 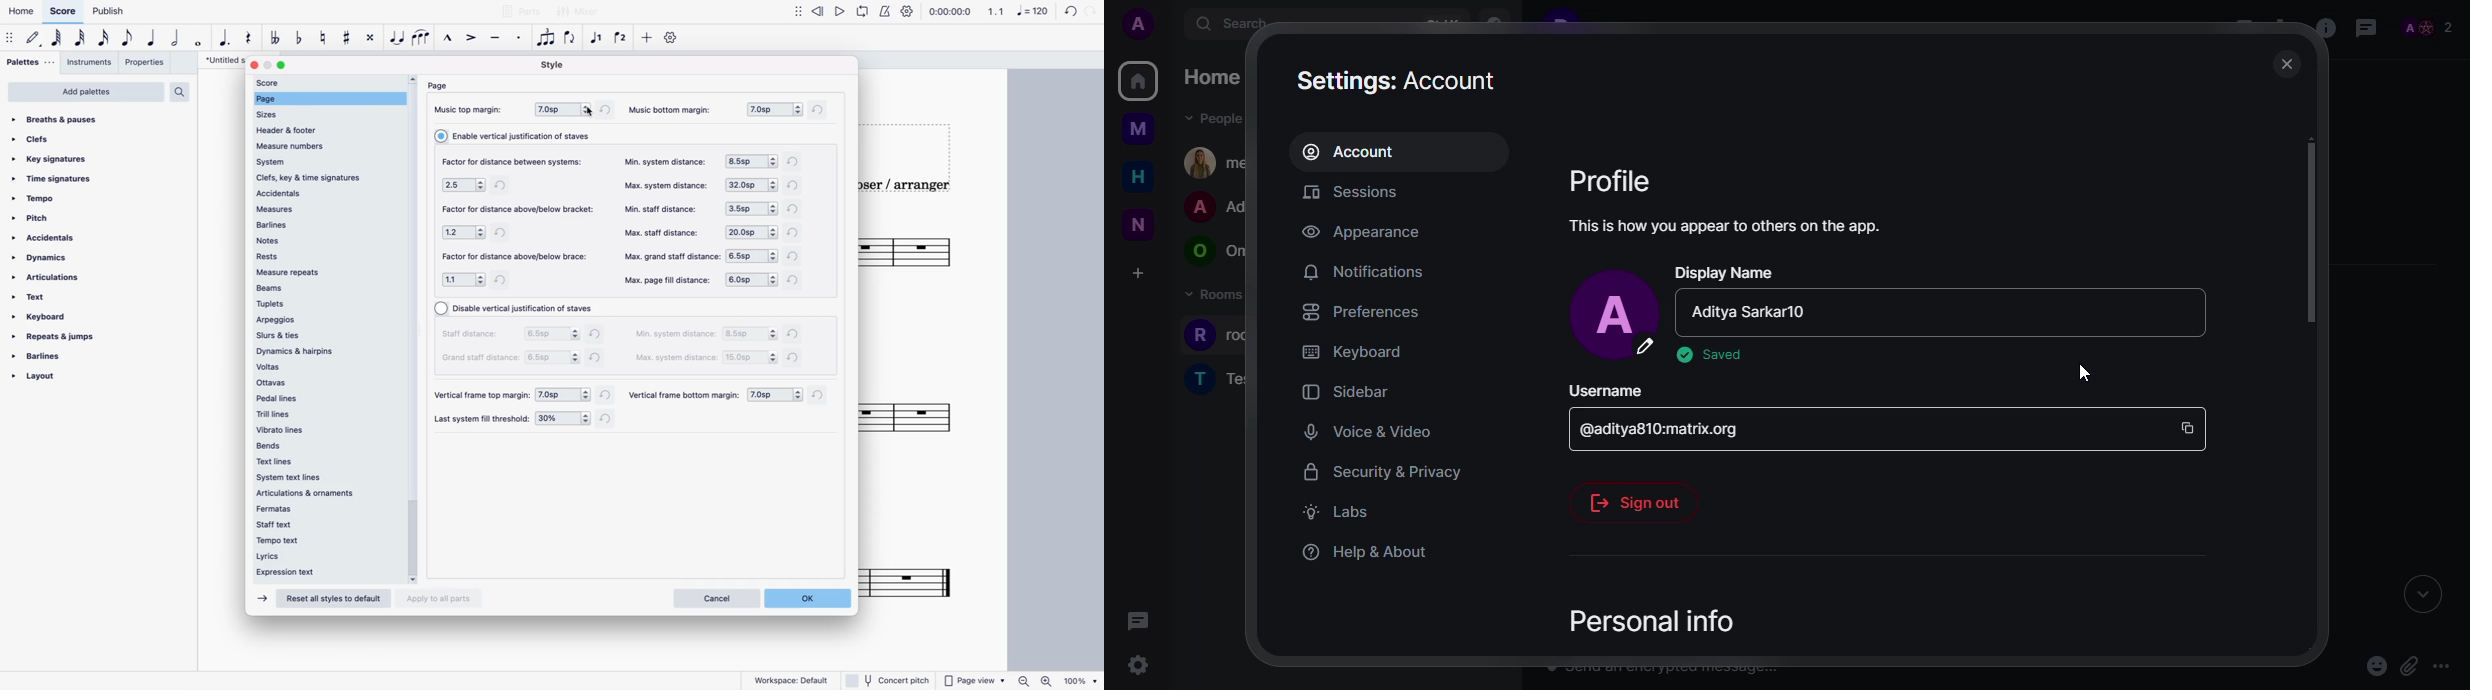 What do you see at coordinates (670, 258) in the screenshot?
I see `max grand staff distance` at bounding box center [670, 258].